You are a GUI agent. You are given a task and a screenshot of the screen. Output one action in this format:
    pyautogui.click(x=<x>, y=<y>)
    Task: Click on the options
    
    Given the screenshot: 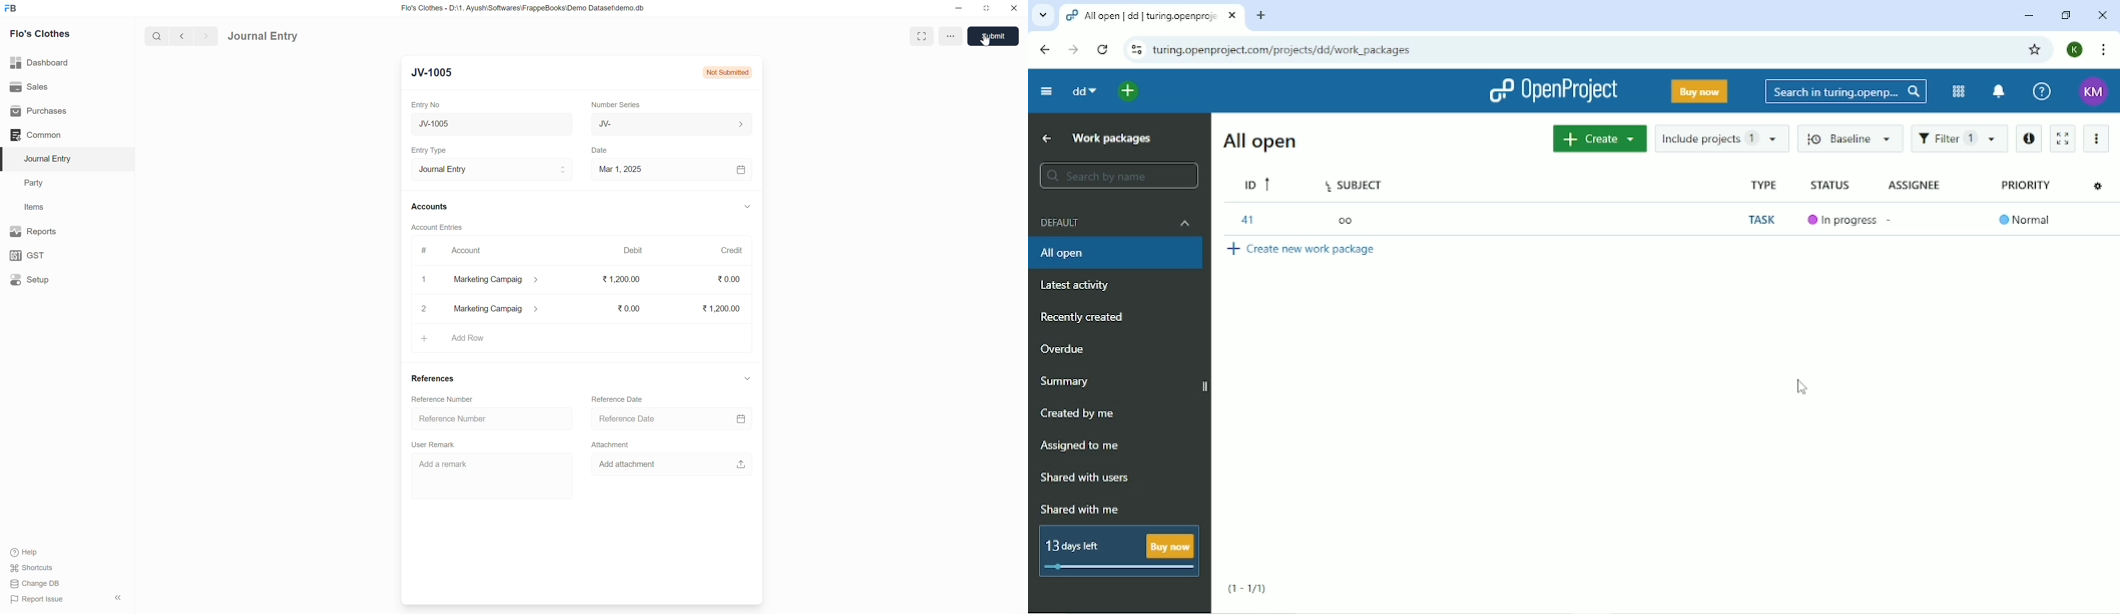 What is the action you would take?
    pyautogui.click(x=952, y=37)
    